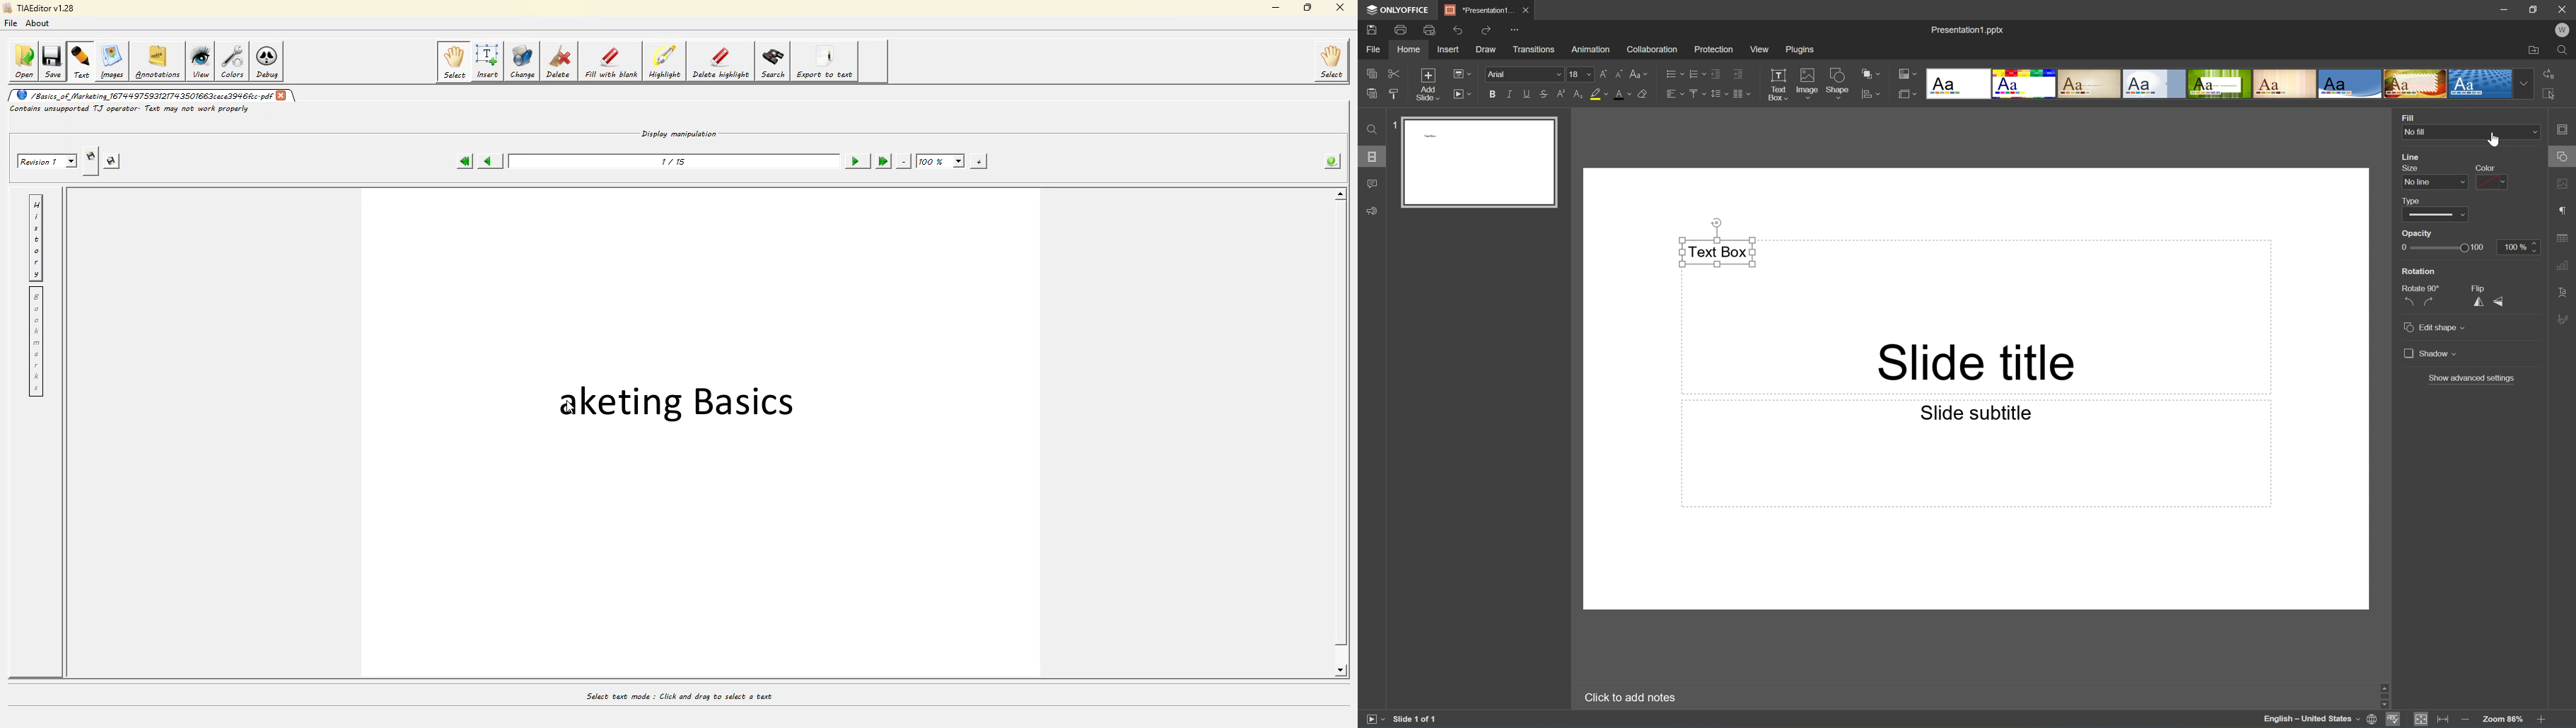 Image resolution: width=2576 pixels, height=728 pixels. What do you see at coordinates (2566, 318) in the screenshot?
I see `Signature settings` at bounding box center [2566, 318].